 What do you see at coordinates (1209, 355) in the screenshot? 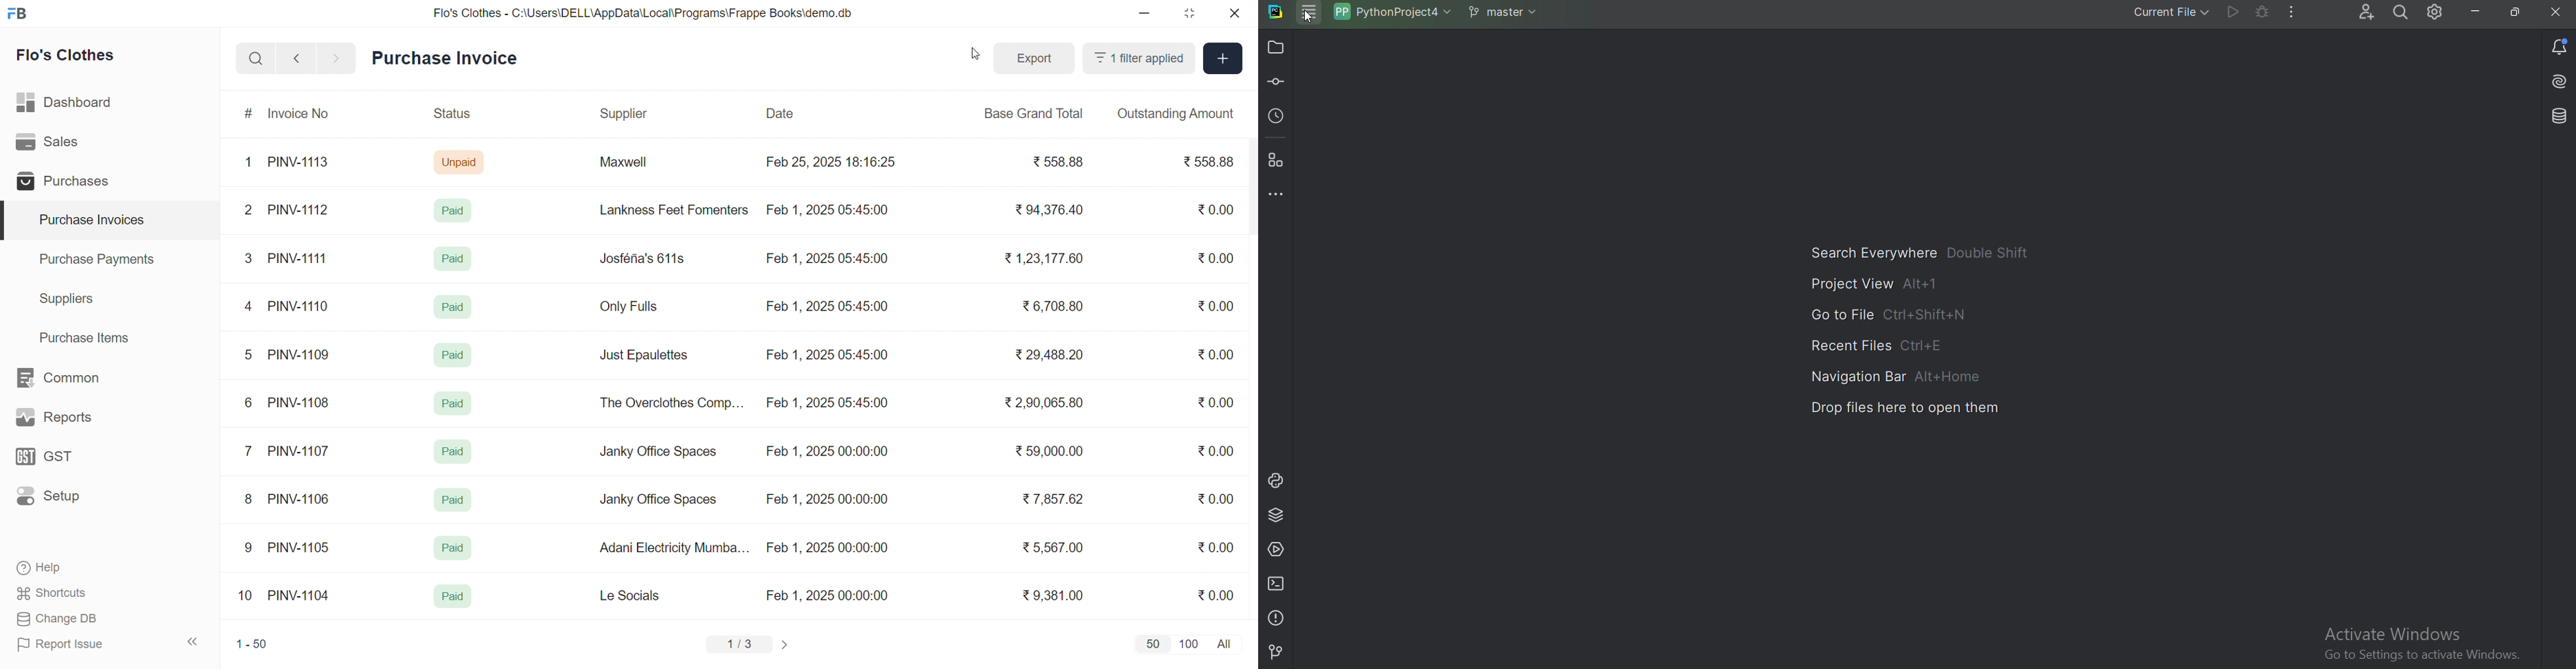
I see `₹0.00` at bounding box center [1209, 355].